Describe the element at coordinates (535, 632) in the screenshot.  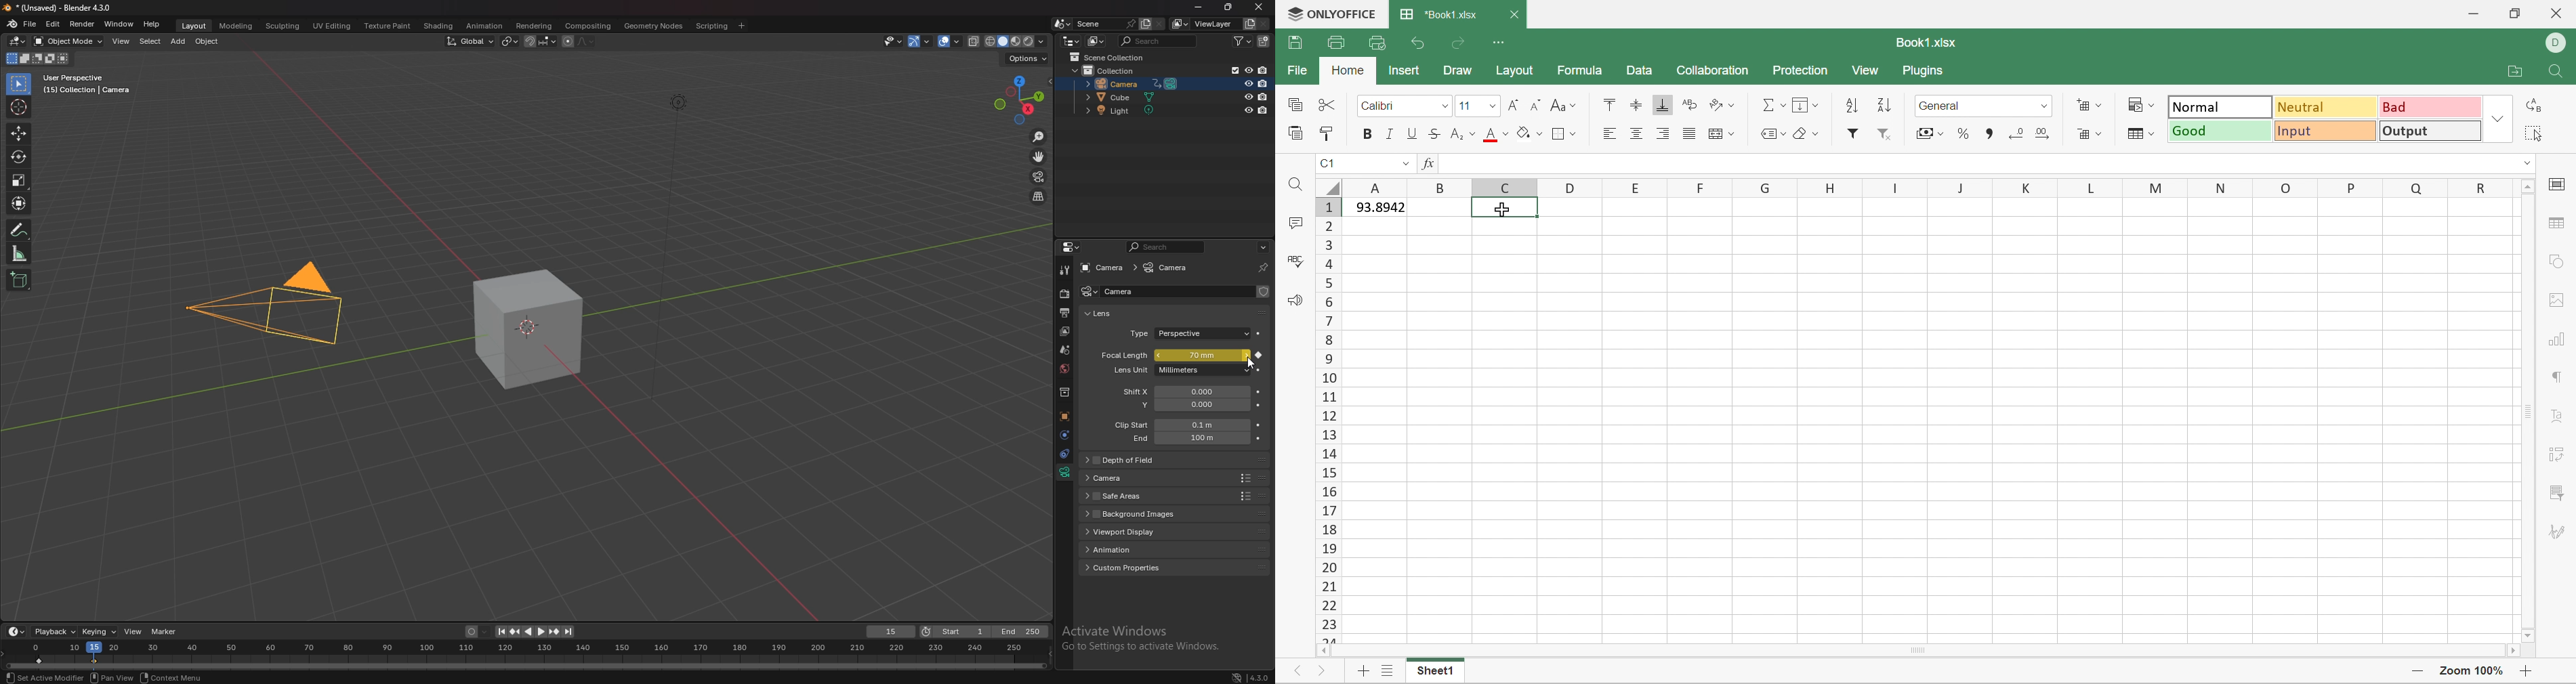
I see `play animation` at that location.